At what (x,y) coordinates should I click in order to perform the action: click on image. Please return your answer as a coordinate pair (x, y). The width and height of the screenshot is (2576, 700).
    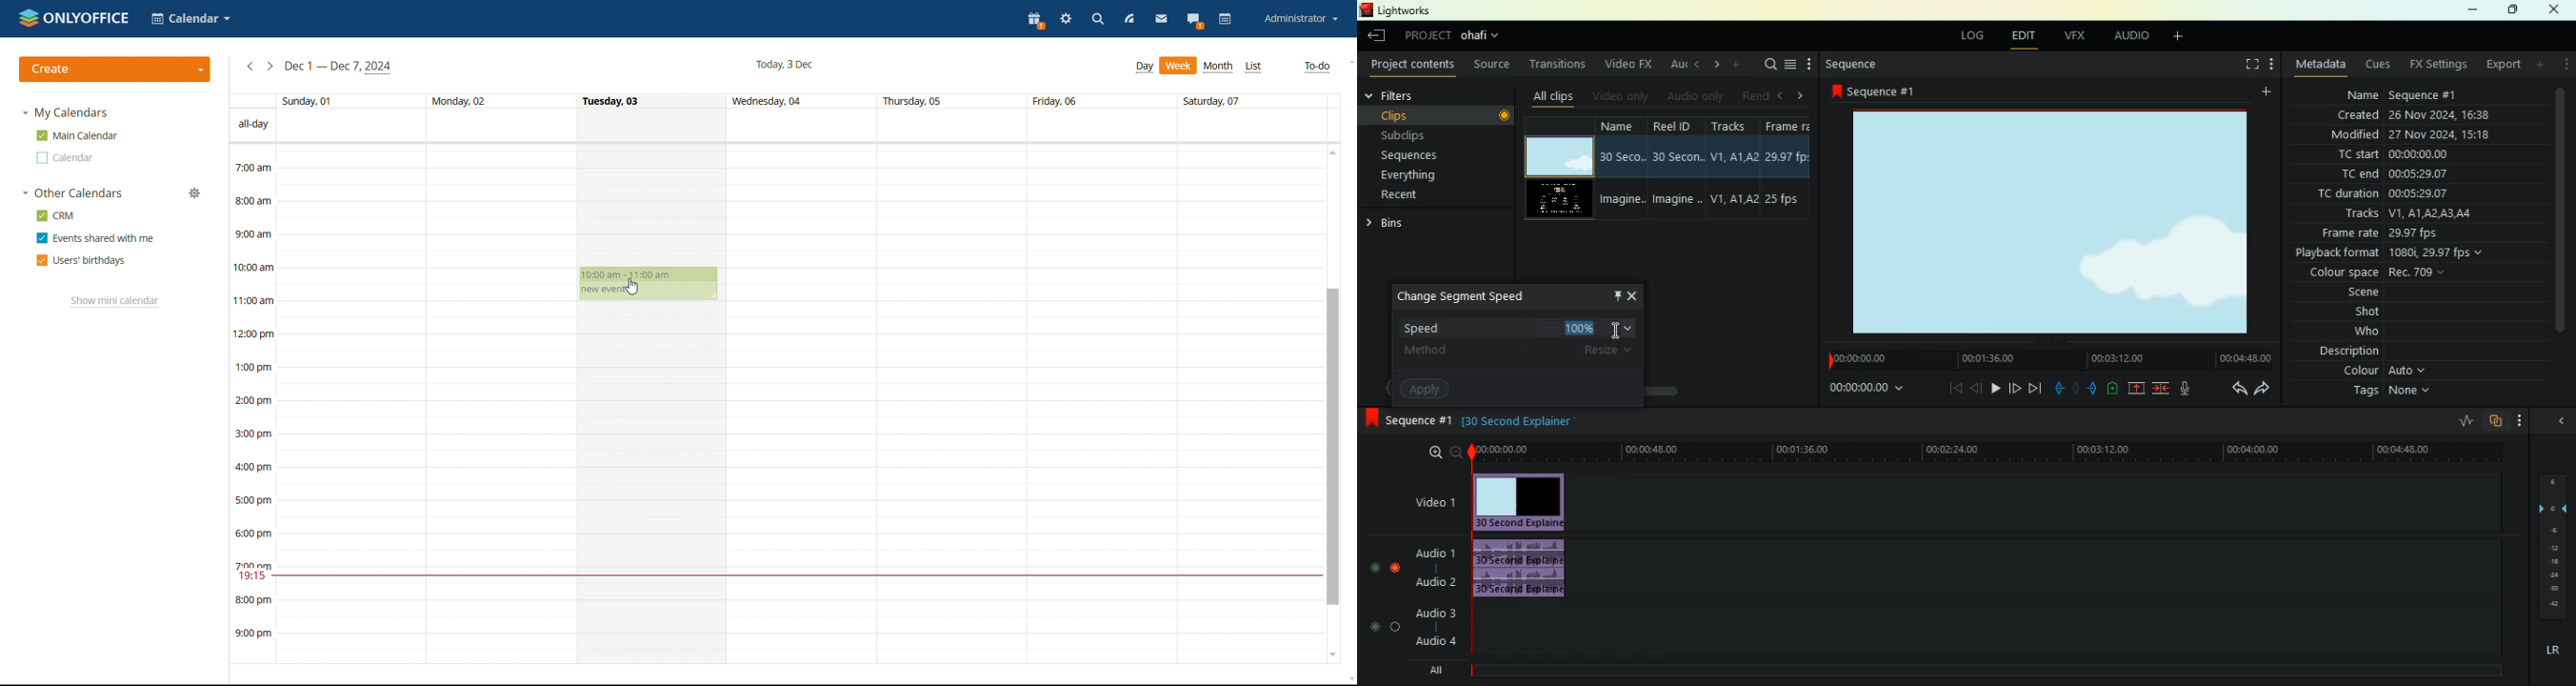
    Looking at the image, I should click on (2053, 221).